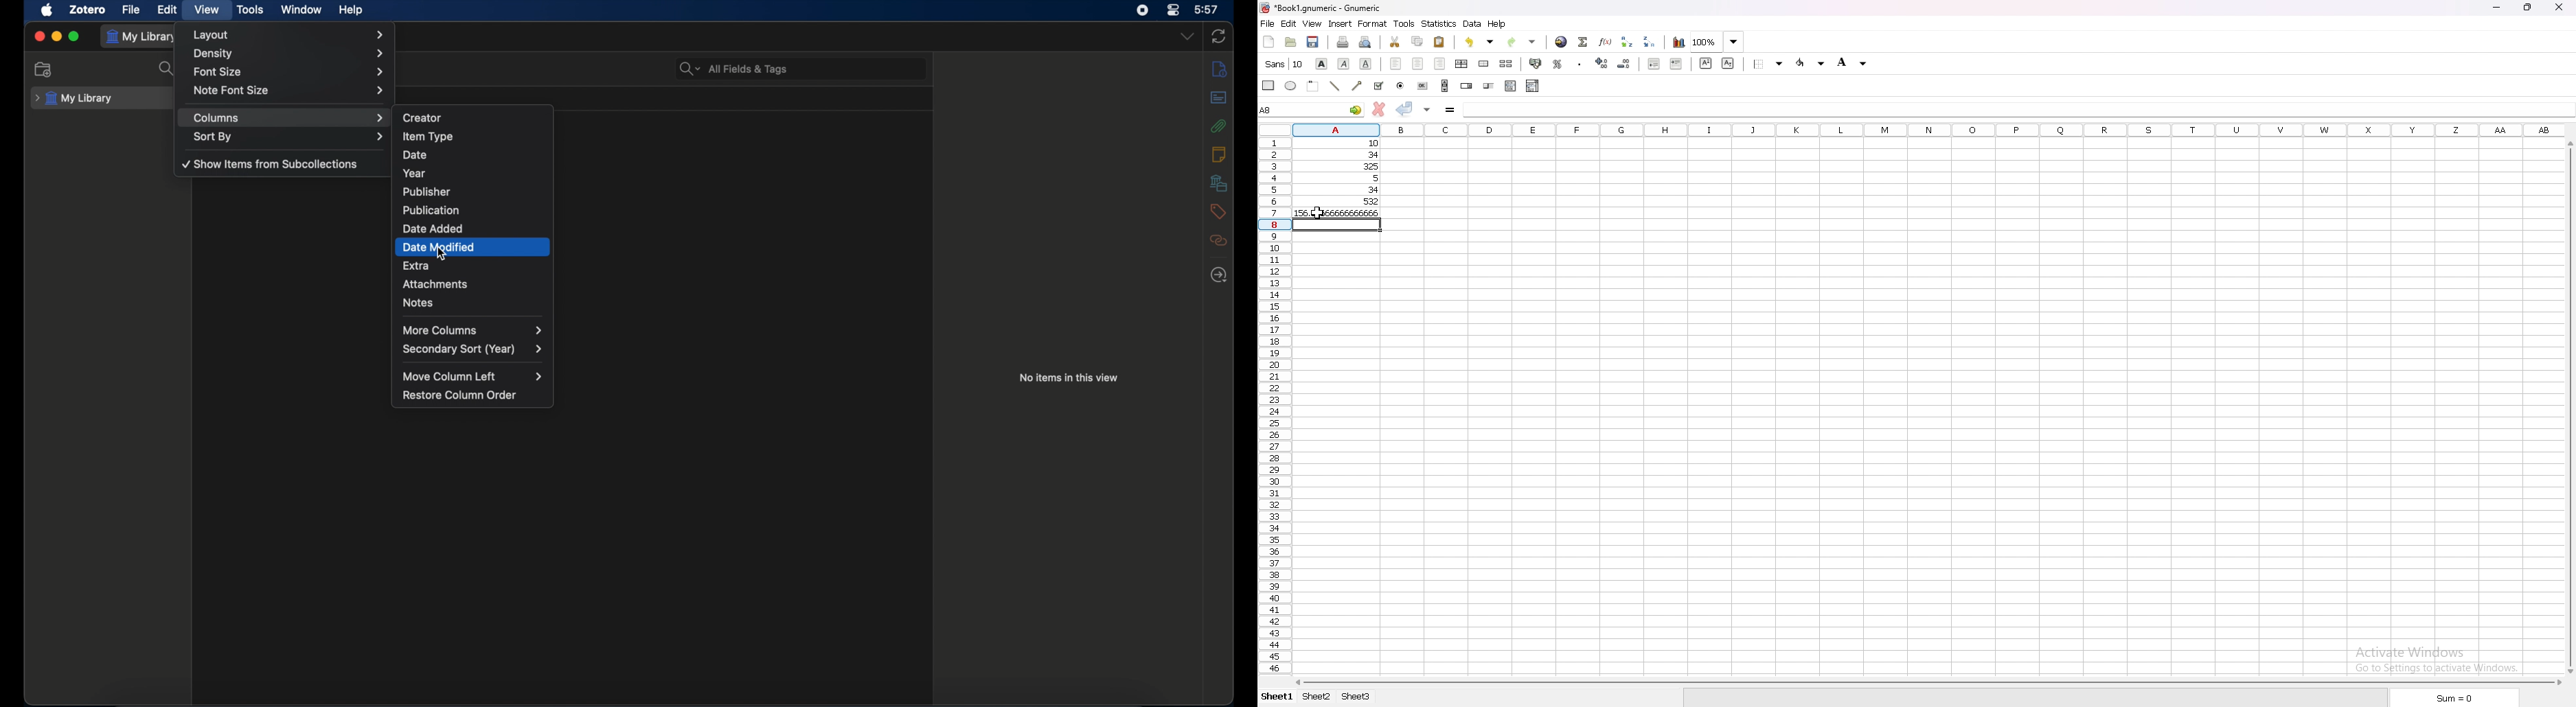 Image resolution: width=2576 pixels, height=728 pixels. Describe the element at coordinates (48, 10) in the screenshot. I see `apple icon` at that location.